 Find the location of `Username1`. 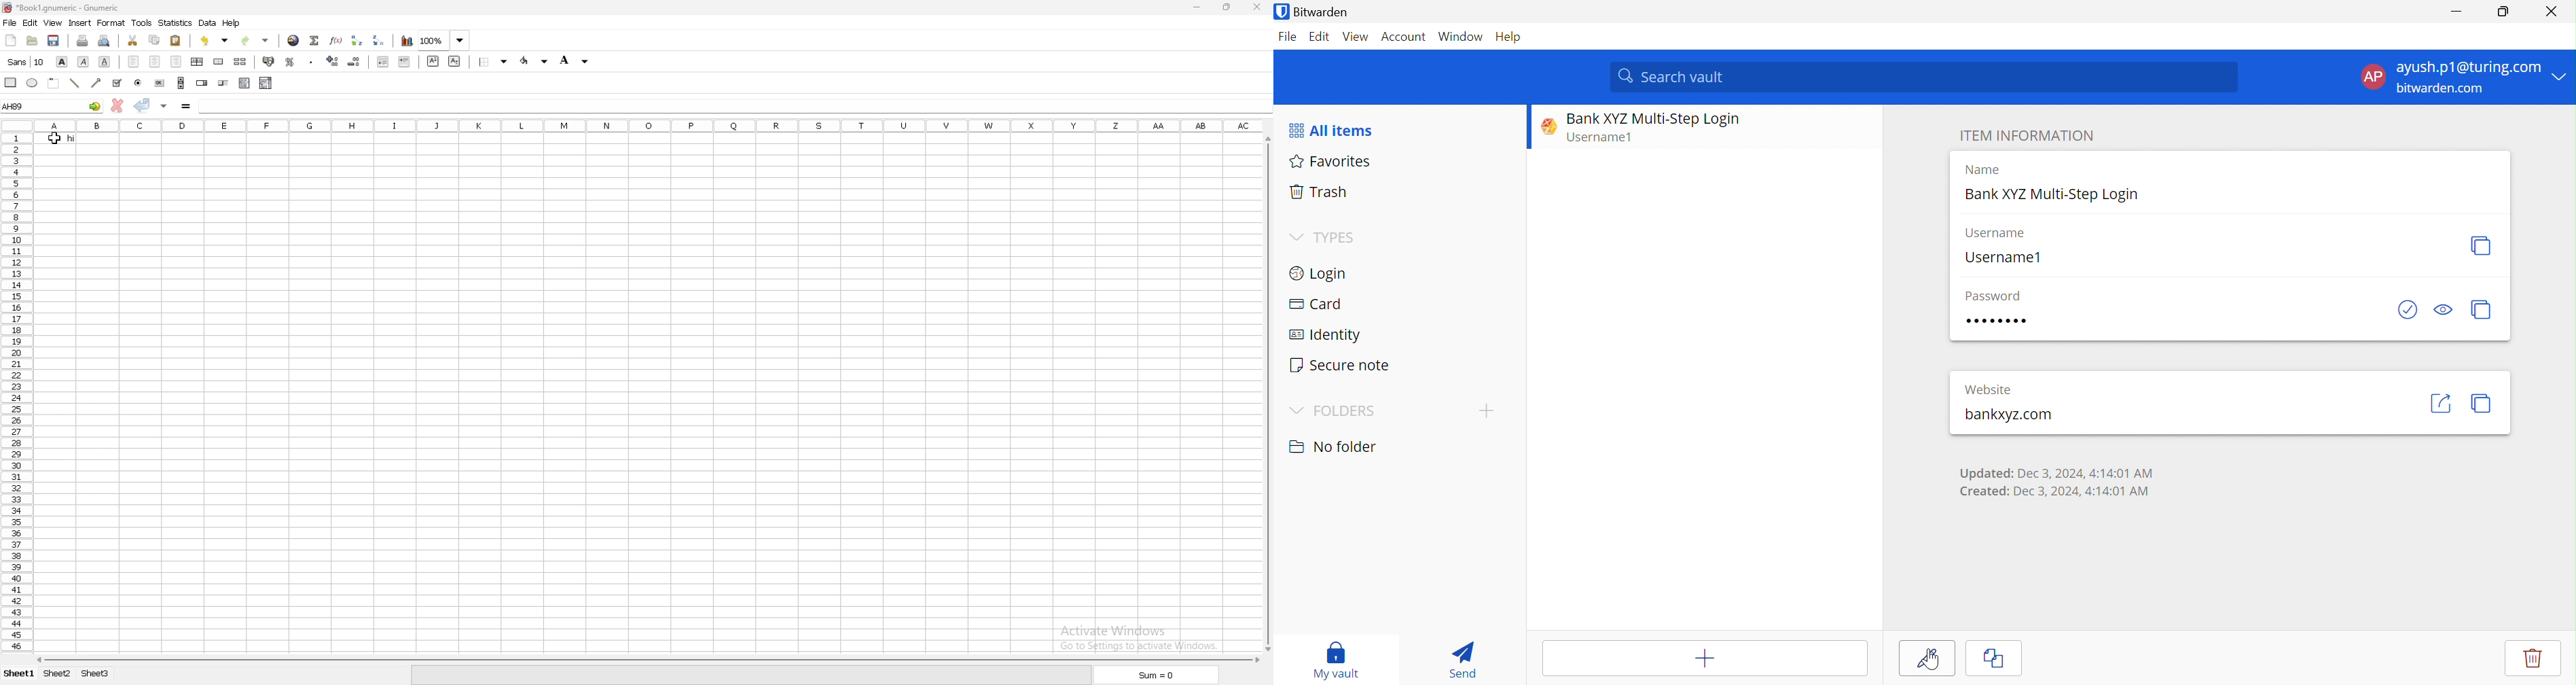

Username1 is located at coordinates (2003, 257).